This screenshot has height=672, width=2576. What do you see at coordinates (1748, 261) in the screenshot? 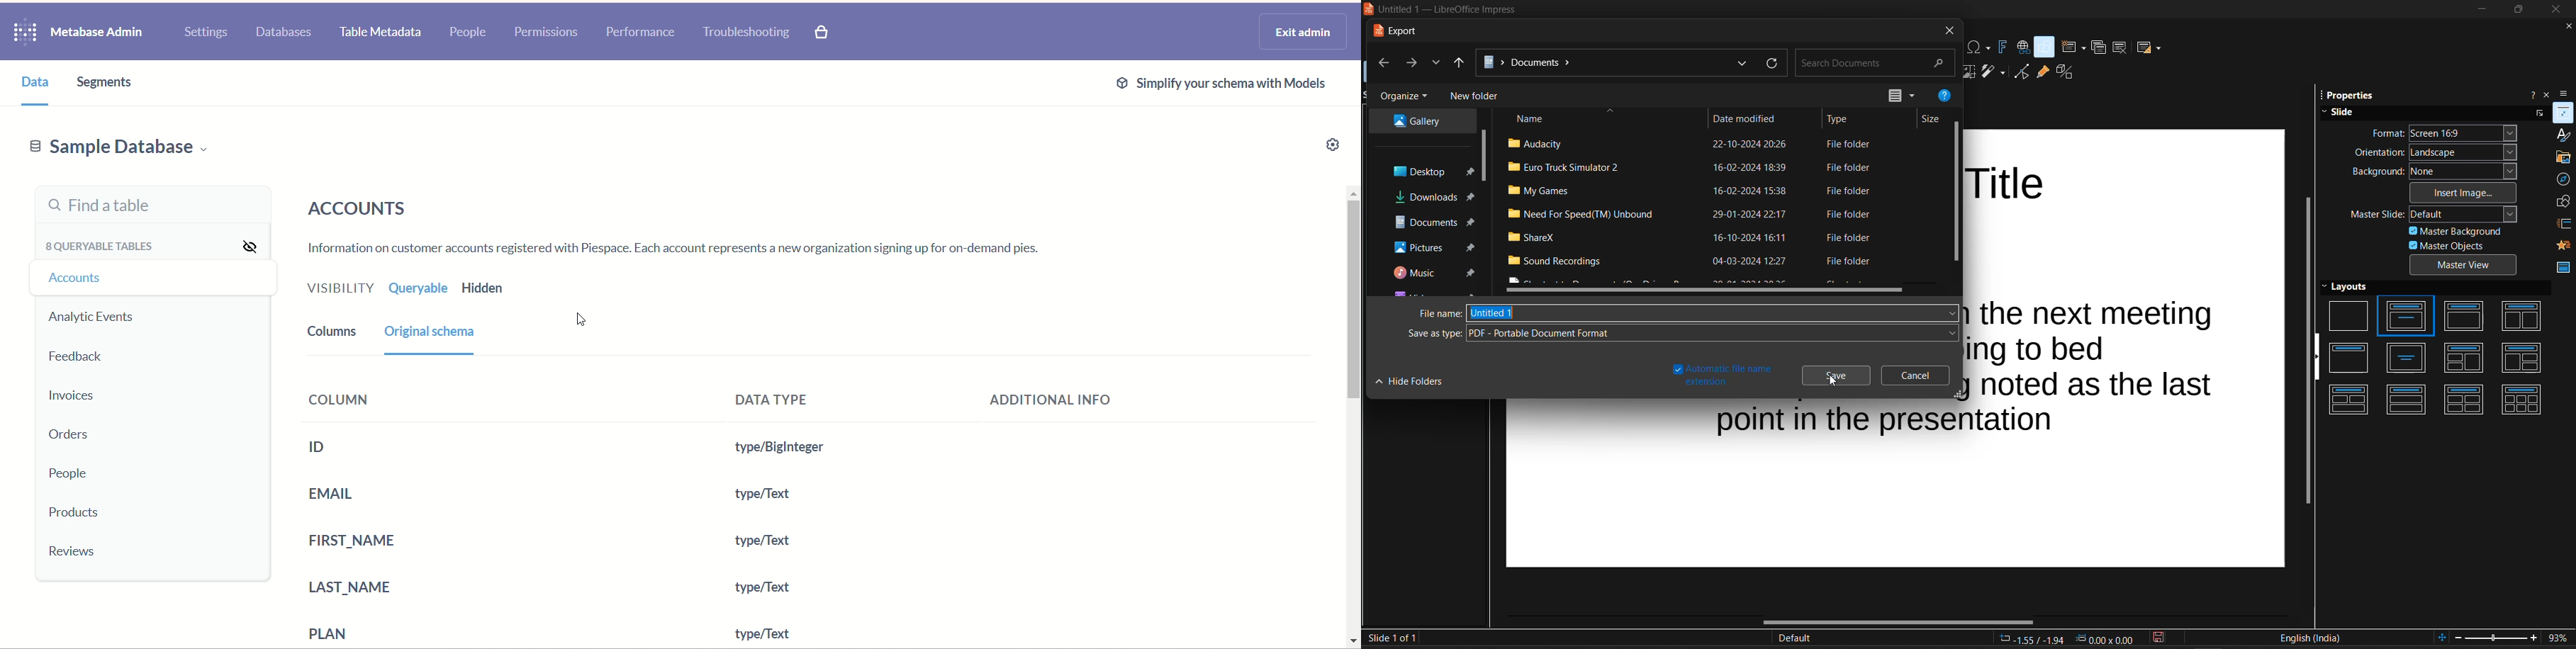
I see `04-03-2024 12:27` at bounding box center [1748, 261].